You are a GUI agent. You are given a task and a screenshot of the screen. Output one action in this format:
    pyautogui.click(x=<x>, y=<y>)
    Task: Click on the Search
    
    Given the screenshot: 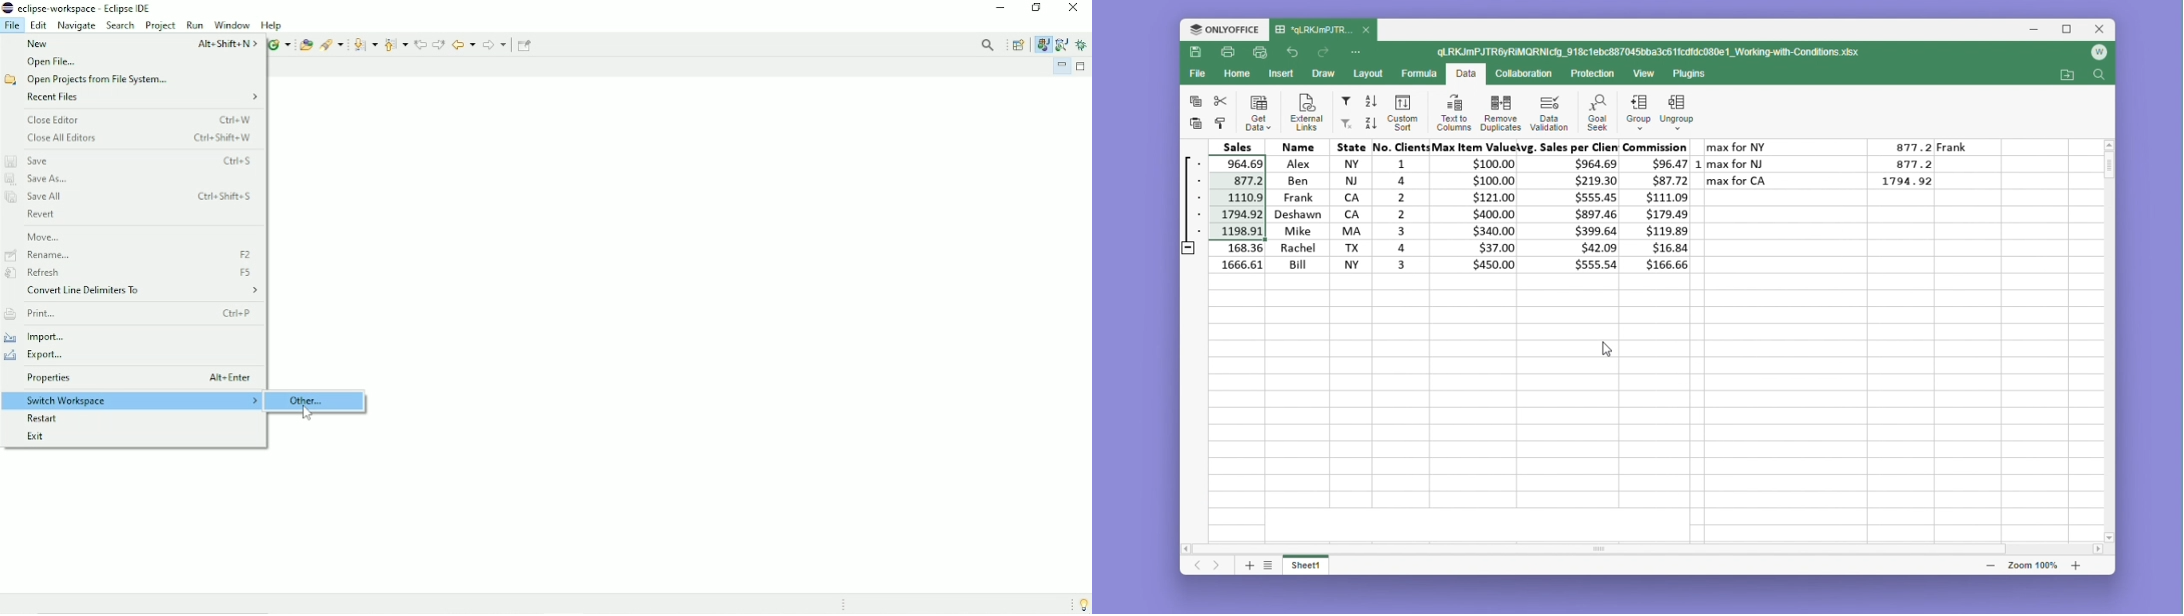 What is the action you would take?
    pyautogui.click(x=332, y=43)
    